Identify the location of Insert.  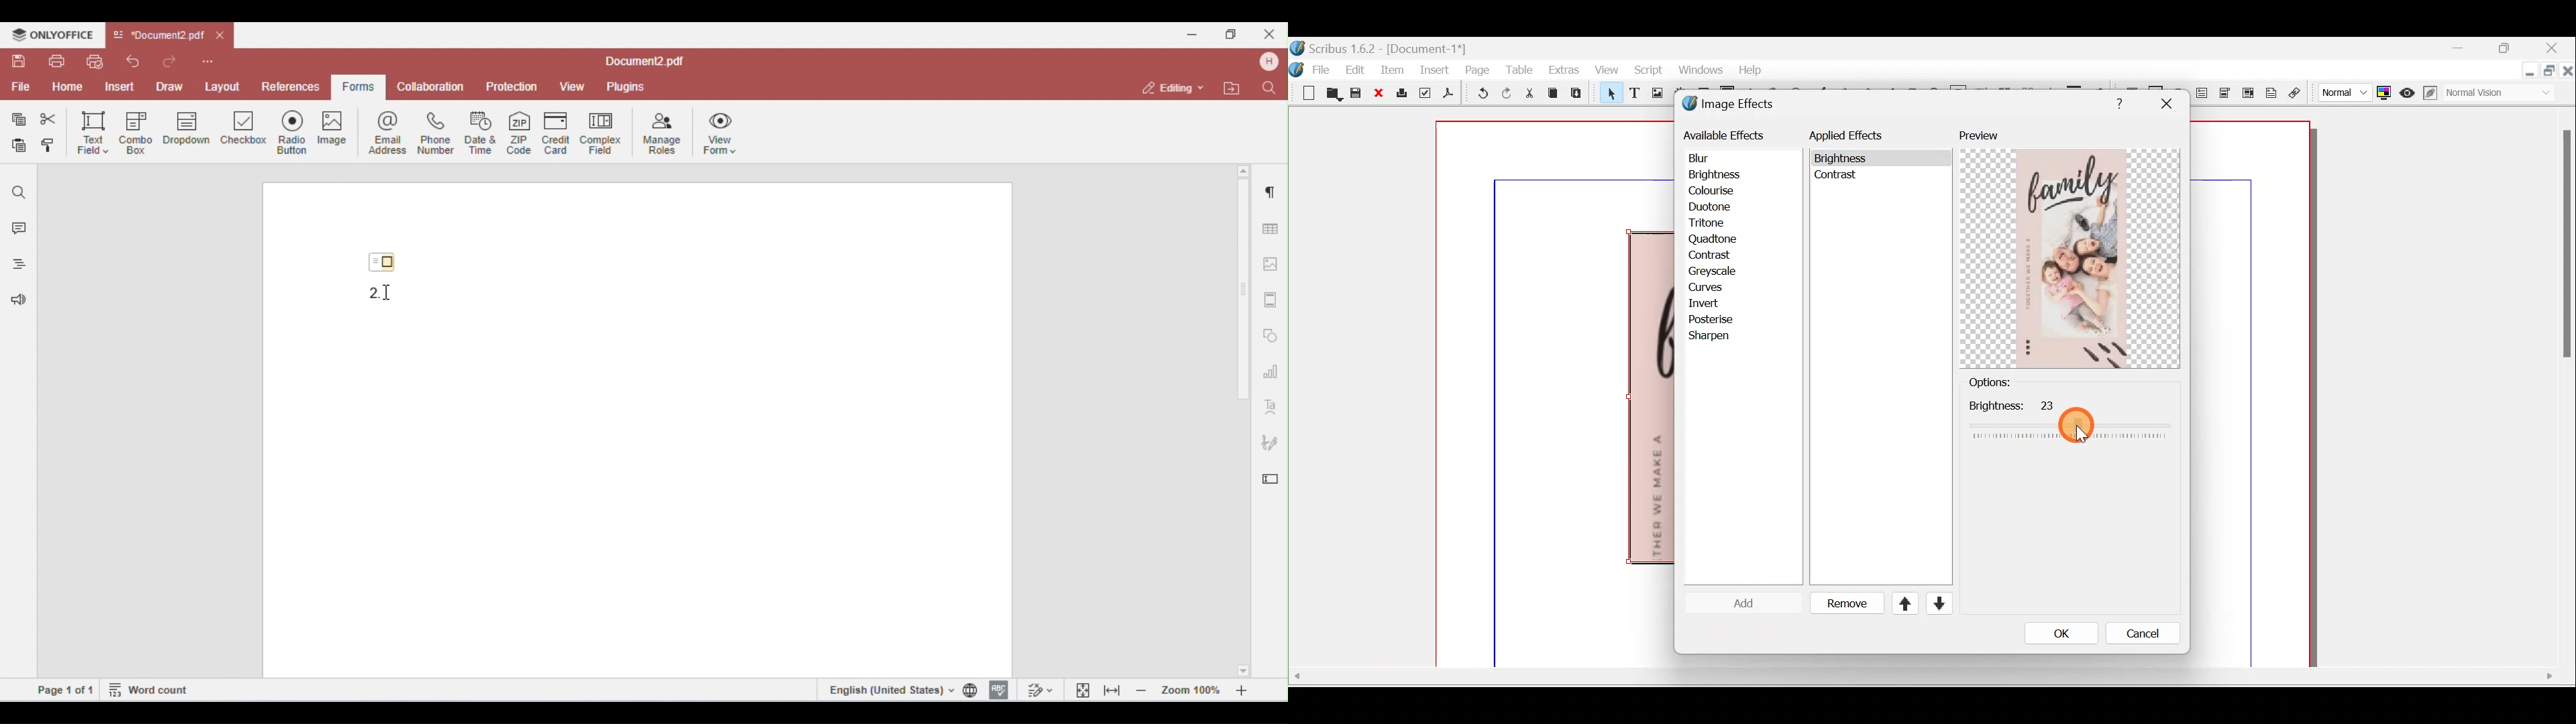
(1435, 69).